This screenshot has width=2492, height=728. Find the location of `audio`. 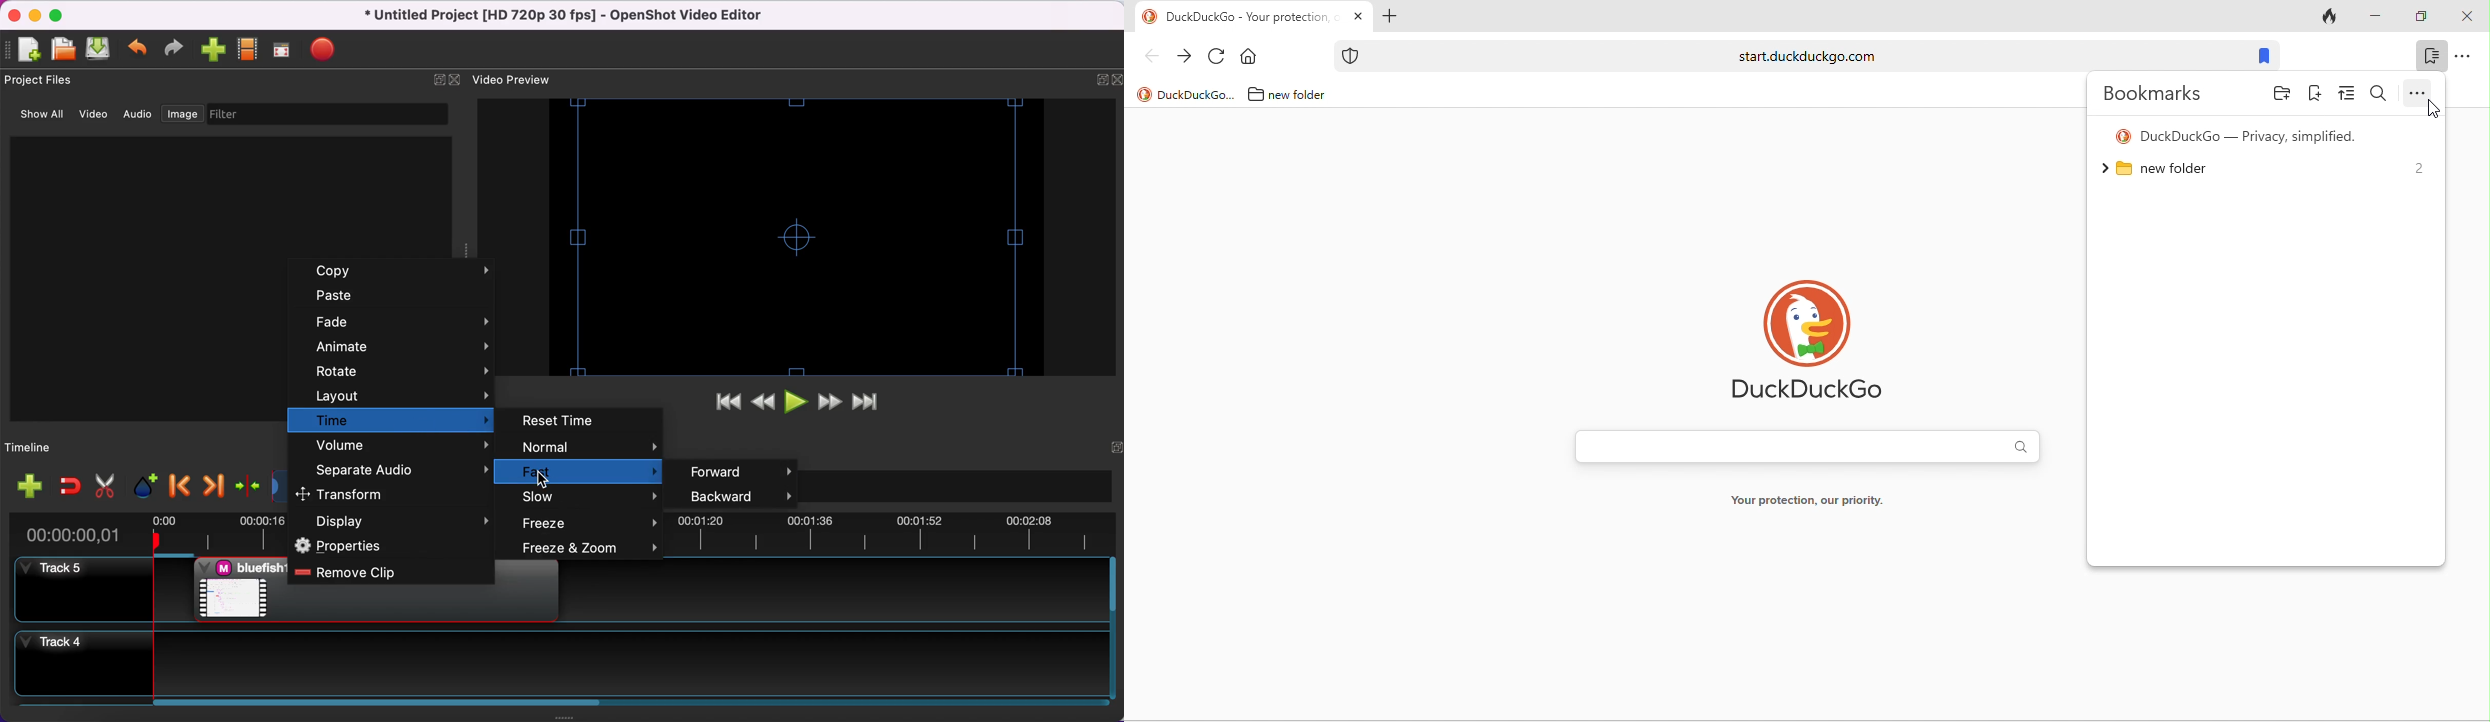

audio is located at coordinates (139, 116).